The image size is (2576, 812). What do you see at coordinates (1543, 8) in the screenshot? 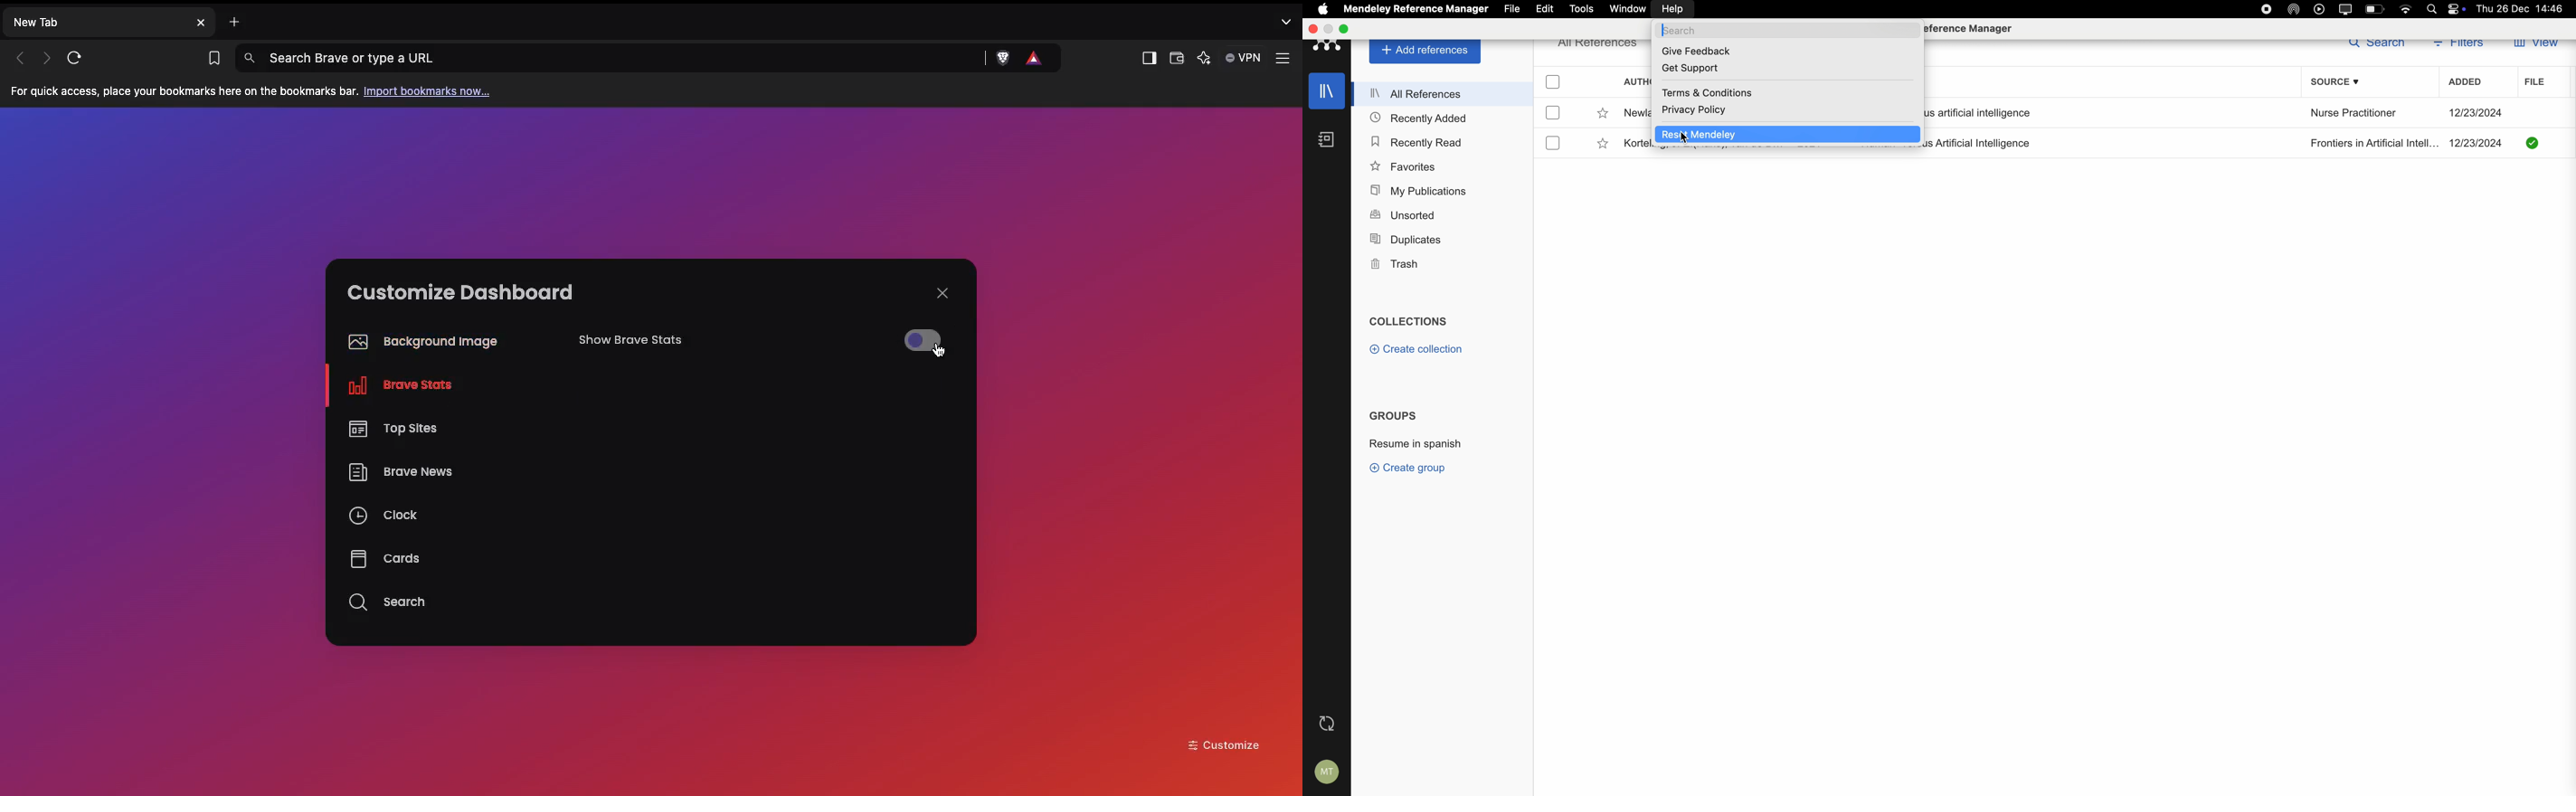
I see `edit` at bounding box center [1543, 8].